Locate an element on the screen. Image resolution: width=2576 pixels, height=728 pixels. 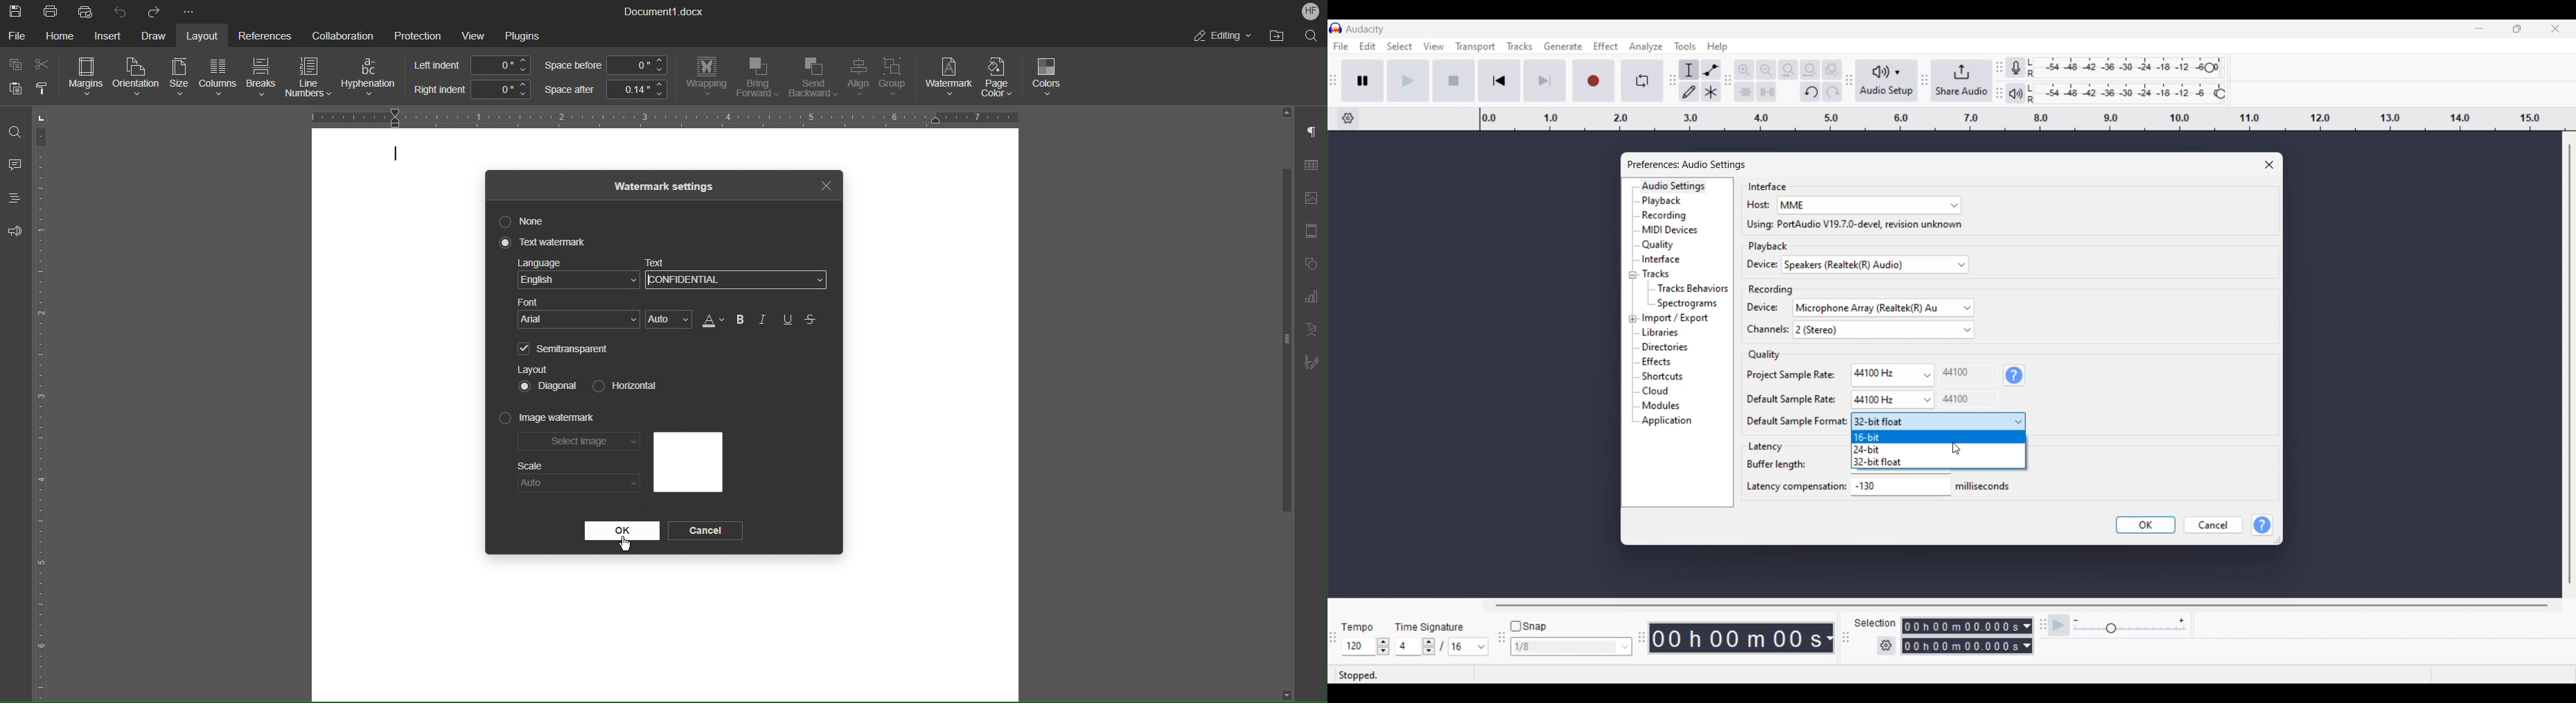
Group is located at coordinates (897, 79).